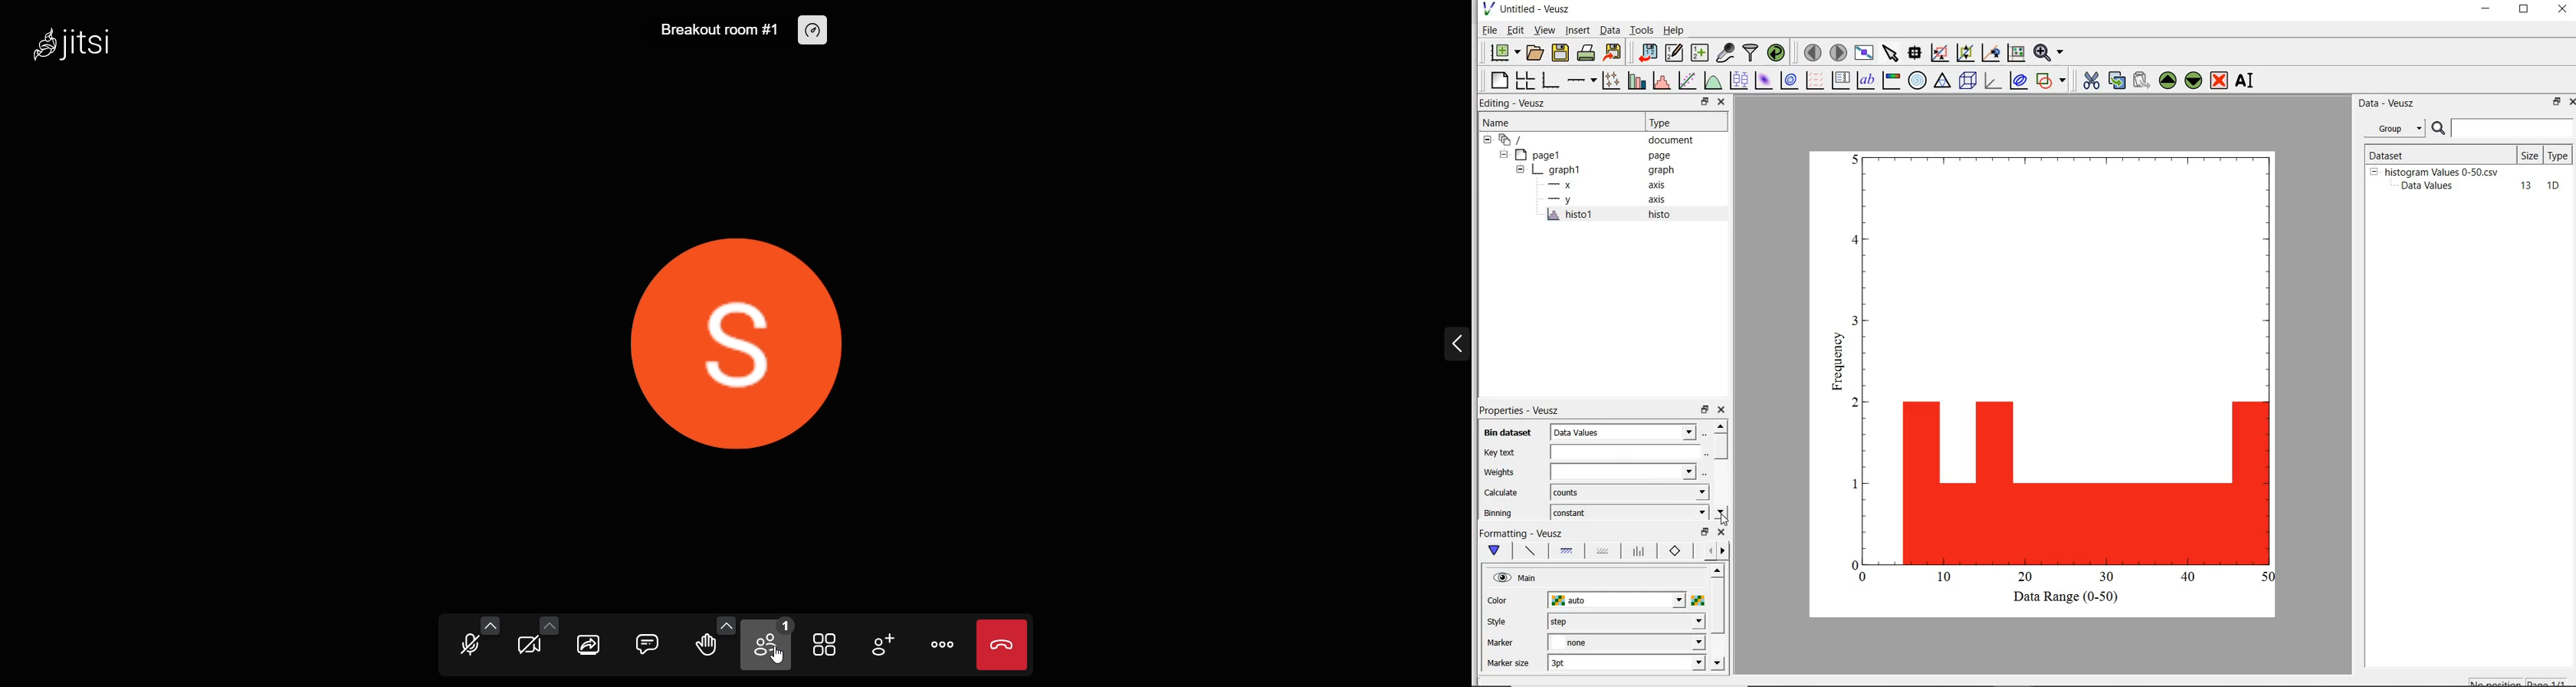 The height and width of the screenshot is (700, 2576). Describe the element at coordinates (1499, 453) in the screenshot. I see `Key text` at that location.